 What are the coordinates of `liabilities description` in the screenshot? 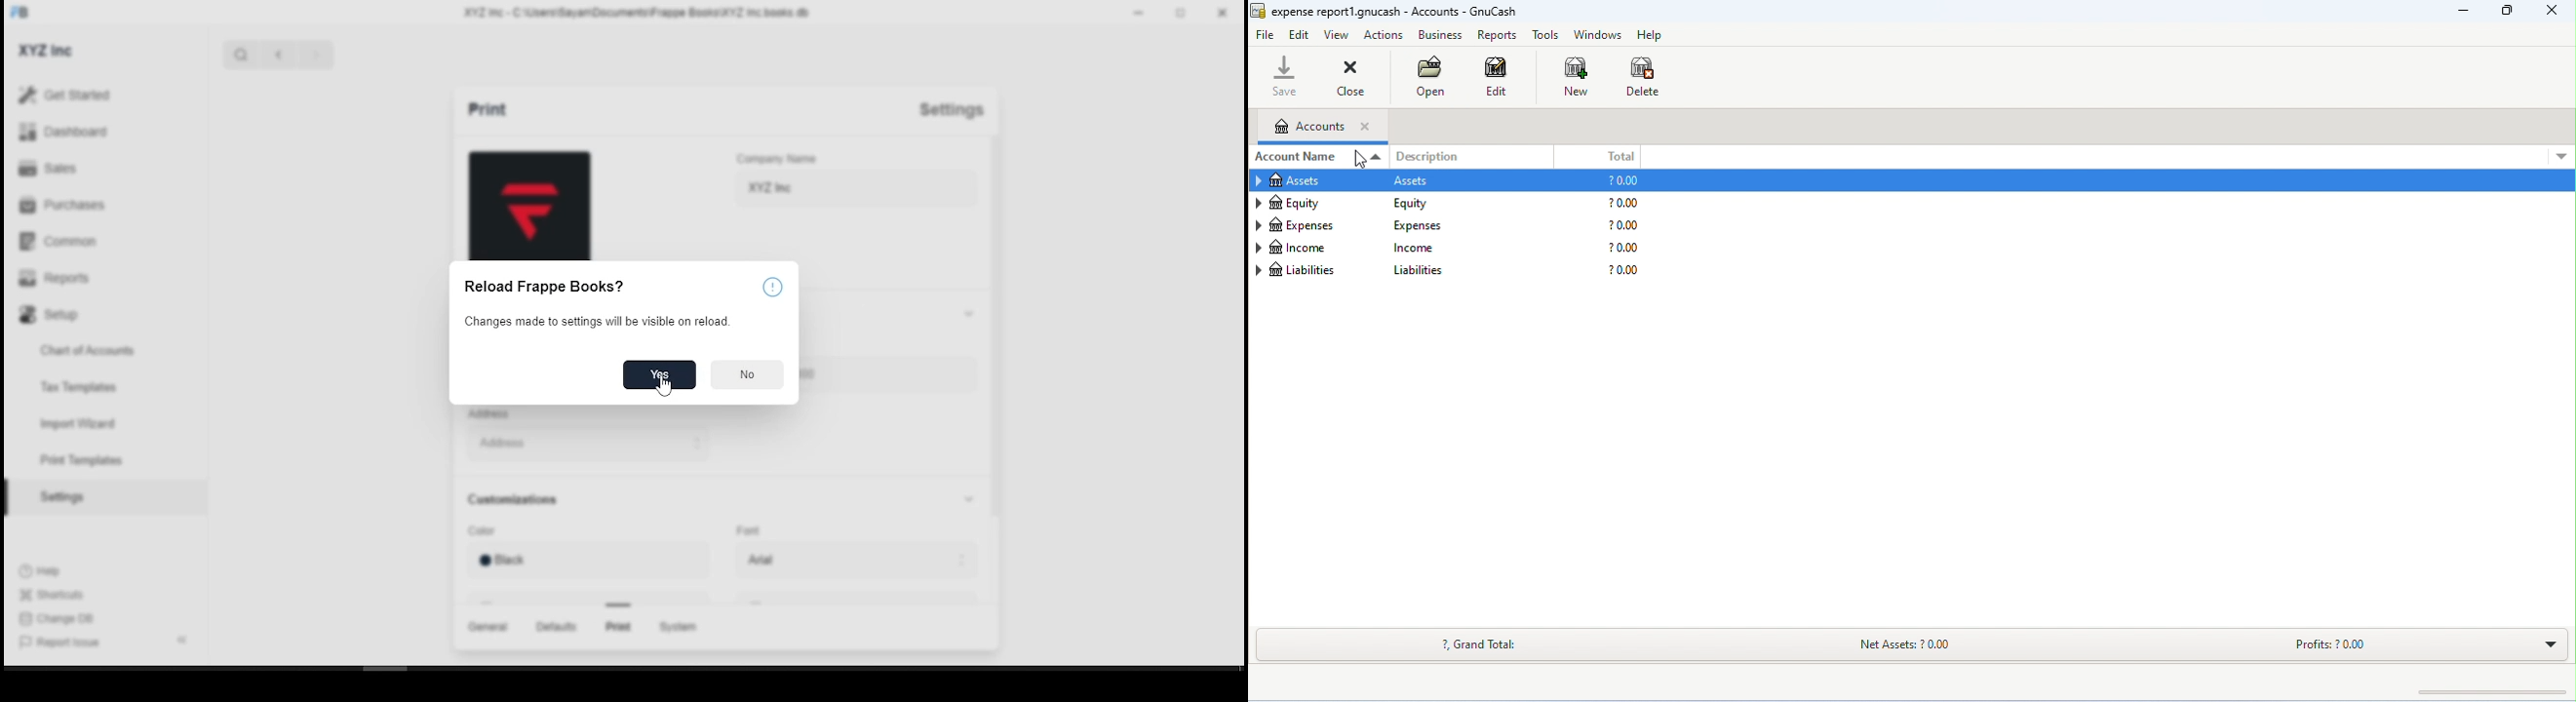 It's located at (1626, 271).